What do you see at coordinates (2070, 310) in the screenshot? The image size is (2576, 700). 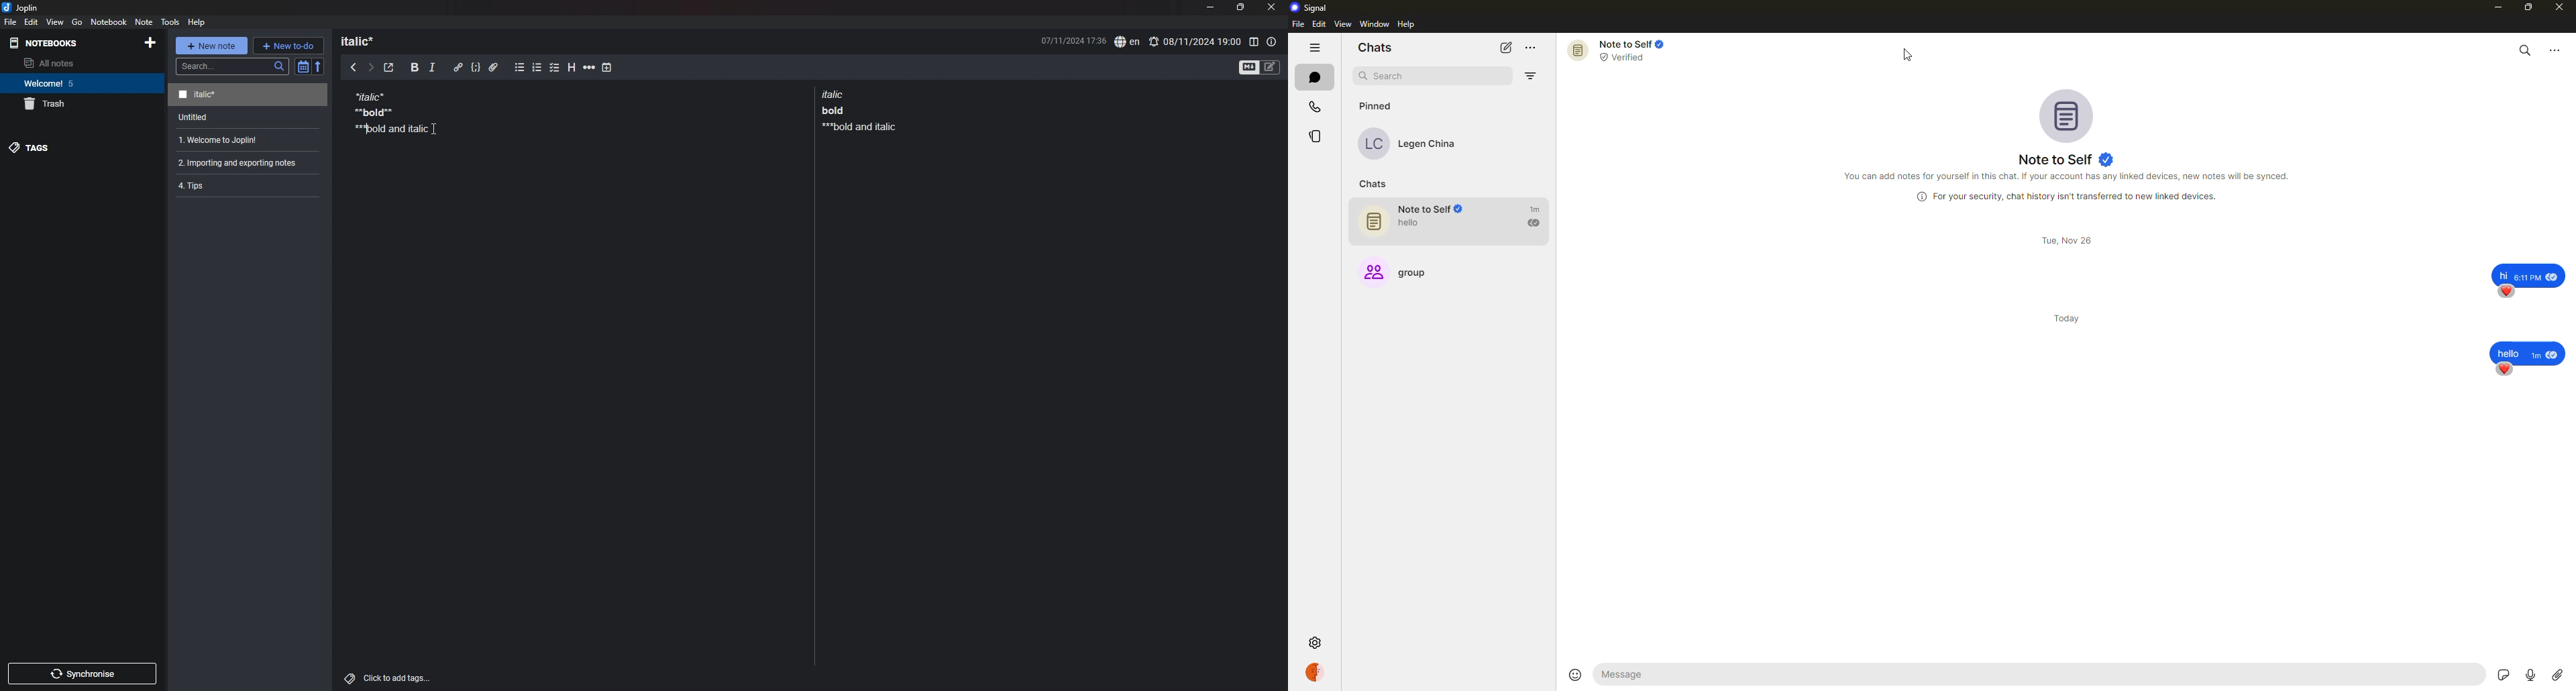 I see `day` at bounding box center [2070, 310].